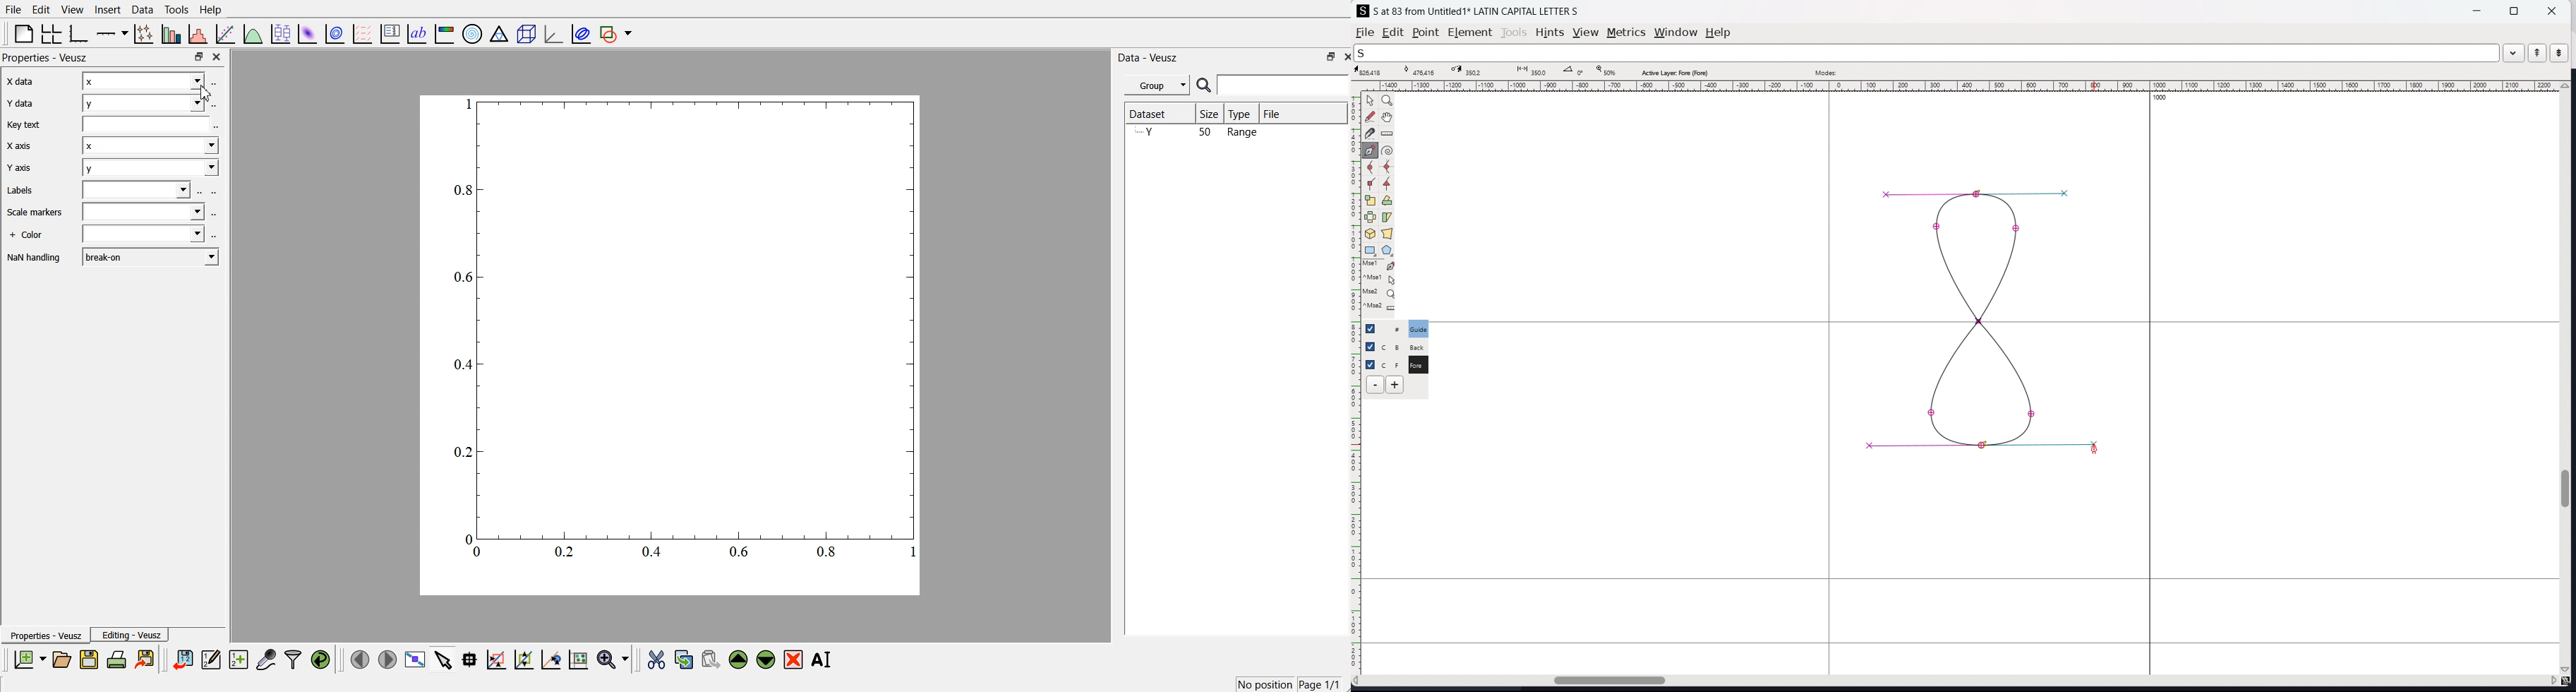  Describe the element at coordinates (822, 660) in the screenshot. I see `rename the selected widgets` at that location.